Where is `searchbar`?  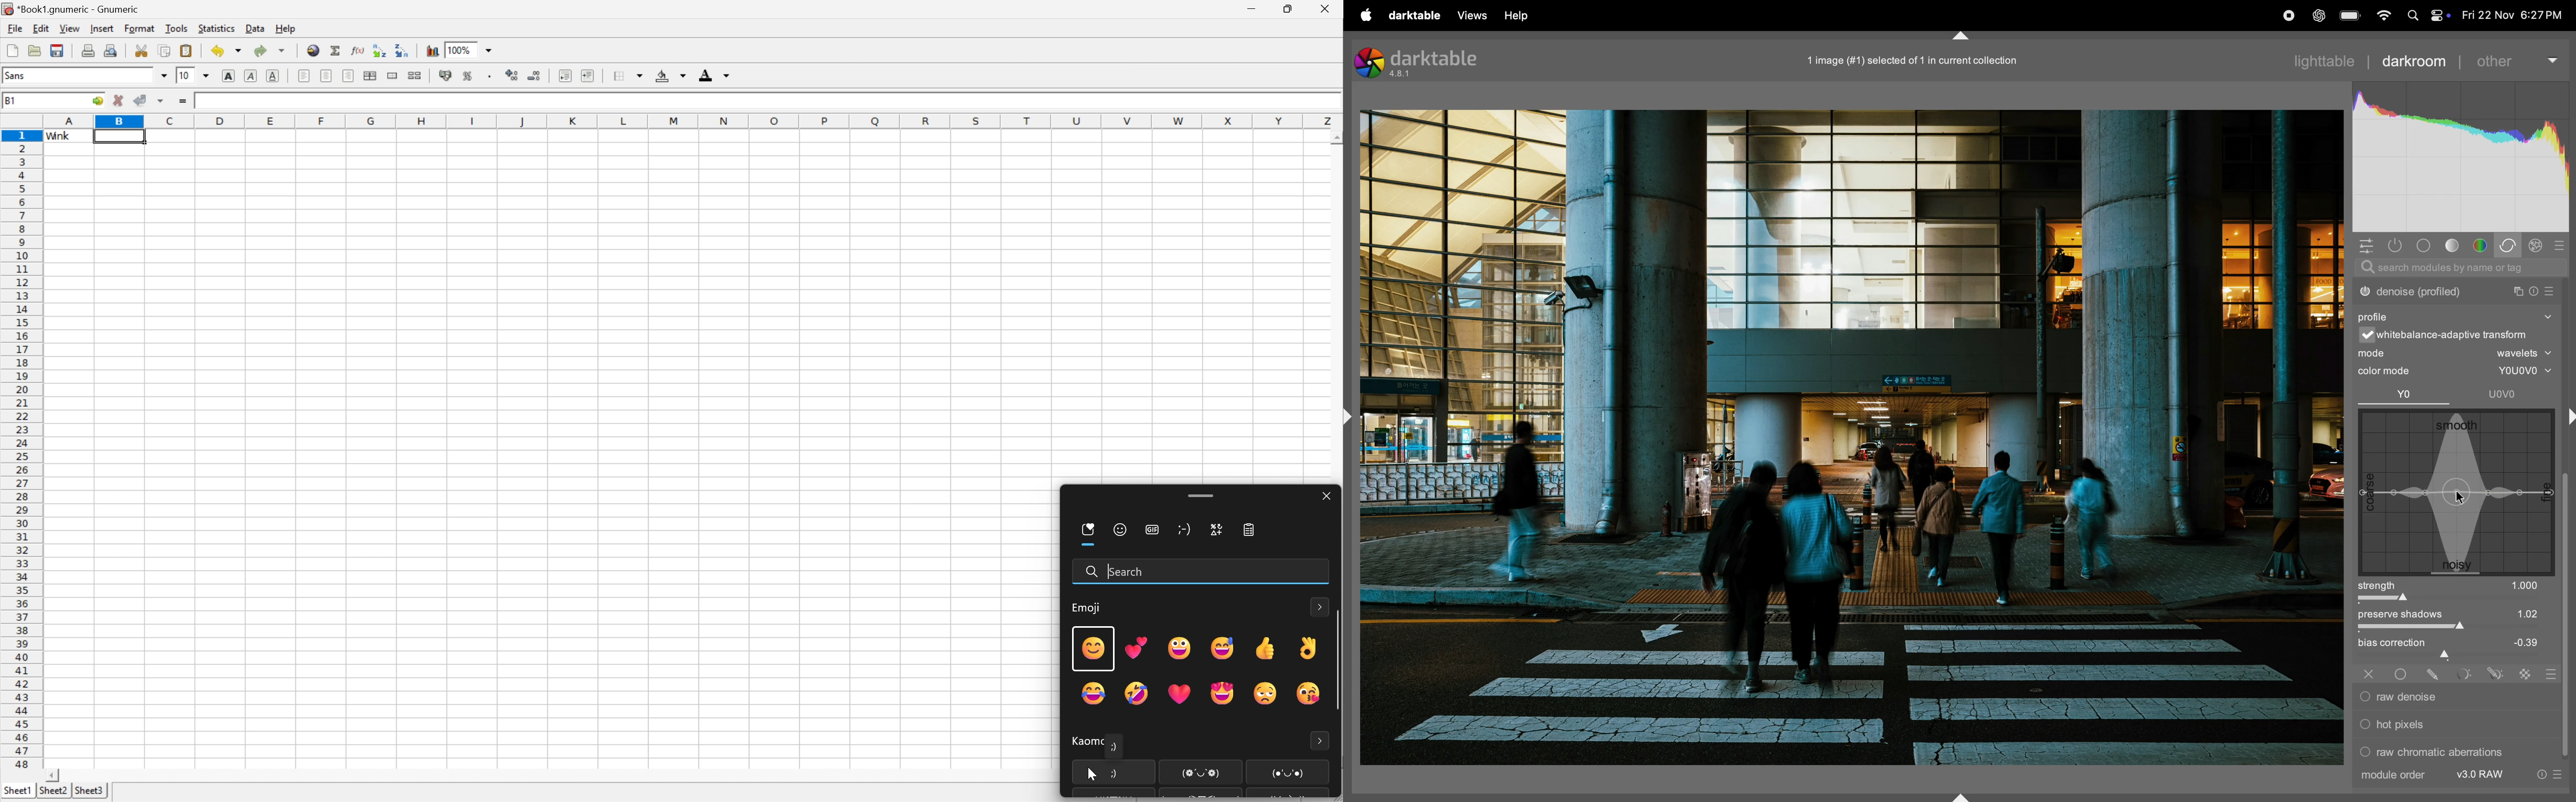
searchbar is located at coordinates (2461, 269).